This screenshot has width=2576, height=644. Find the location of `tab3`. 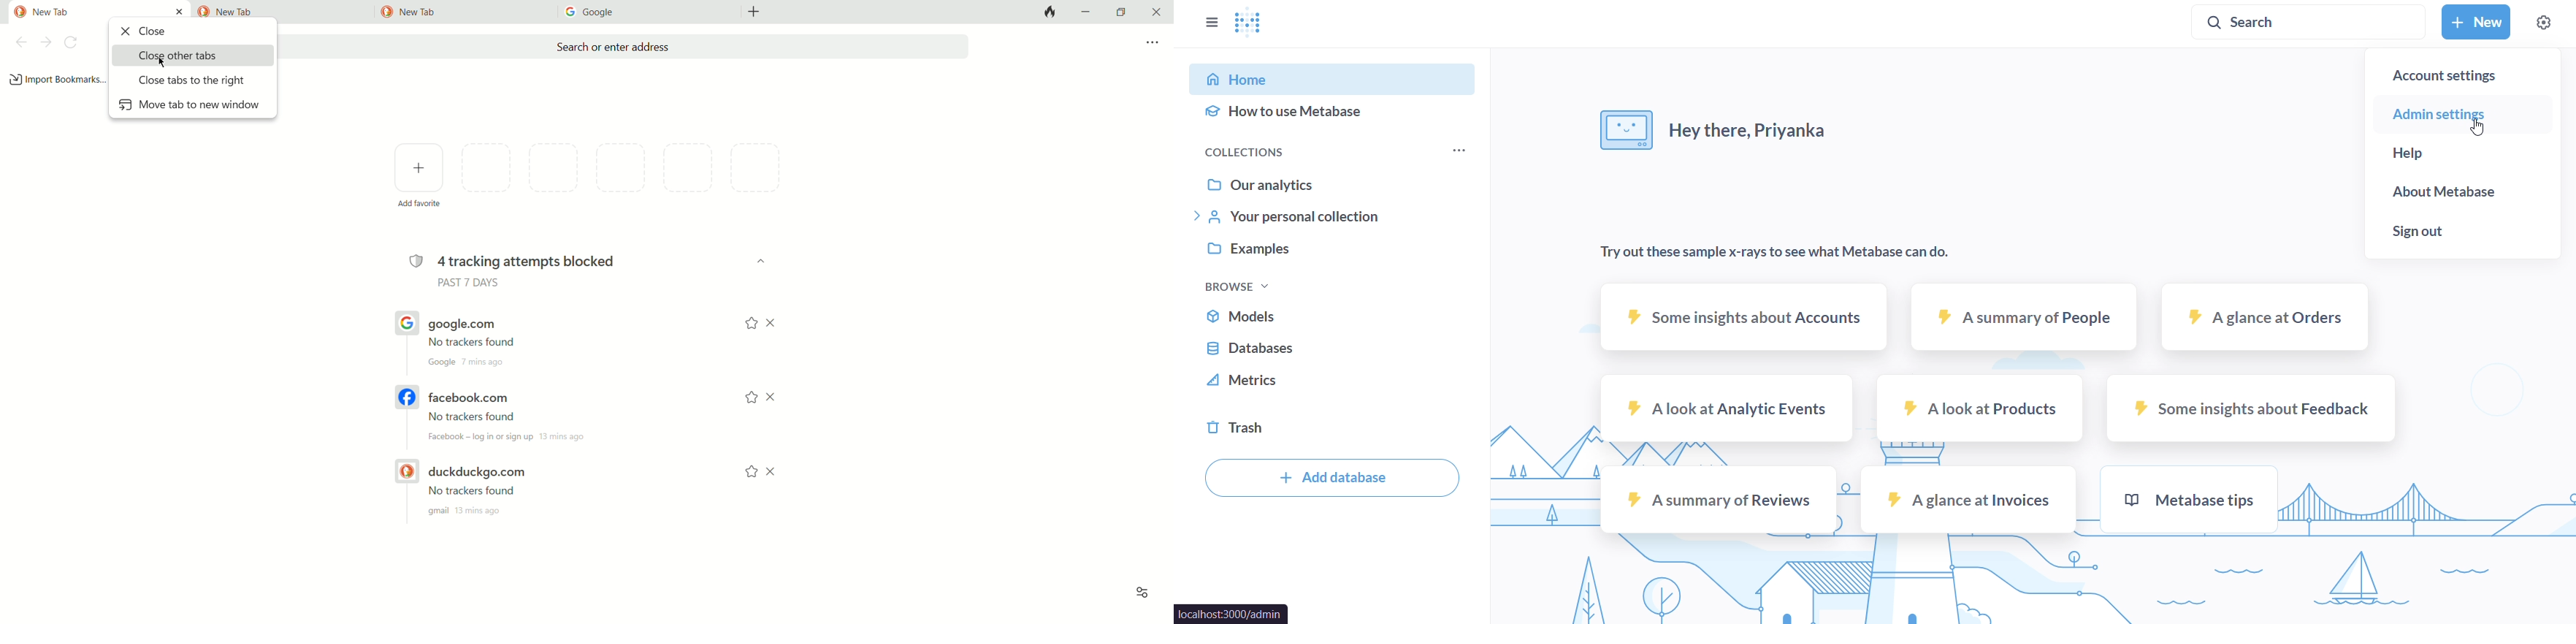

tab3 is located at coordinates (460, 11).